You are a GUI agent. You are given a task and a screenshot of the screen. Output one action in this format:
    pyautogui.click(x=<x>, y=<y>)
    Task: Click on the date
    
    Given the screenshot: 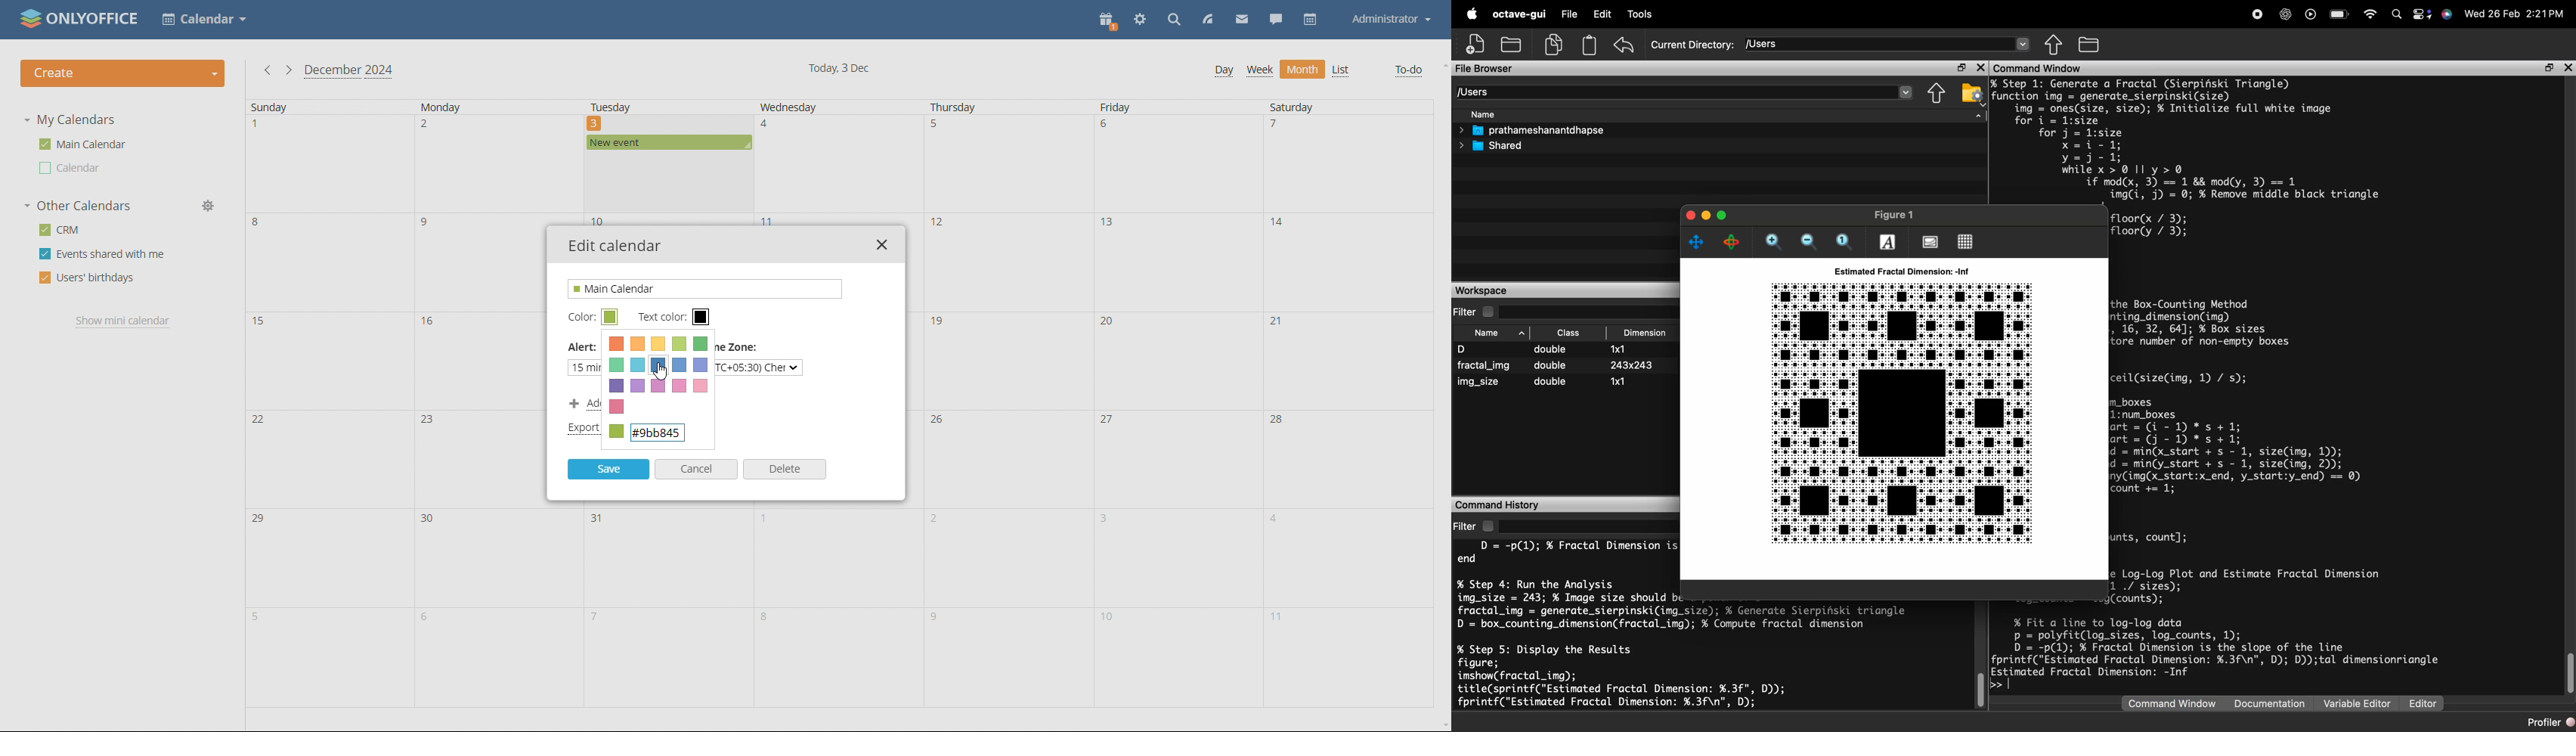 What is the action you would take?
    pyautogui.click(x=666, y=185)
    